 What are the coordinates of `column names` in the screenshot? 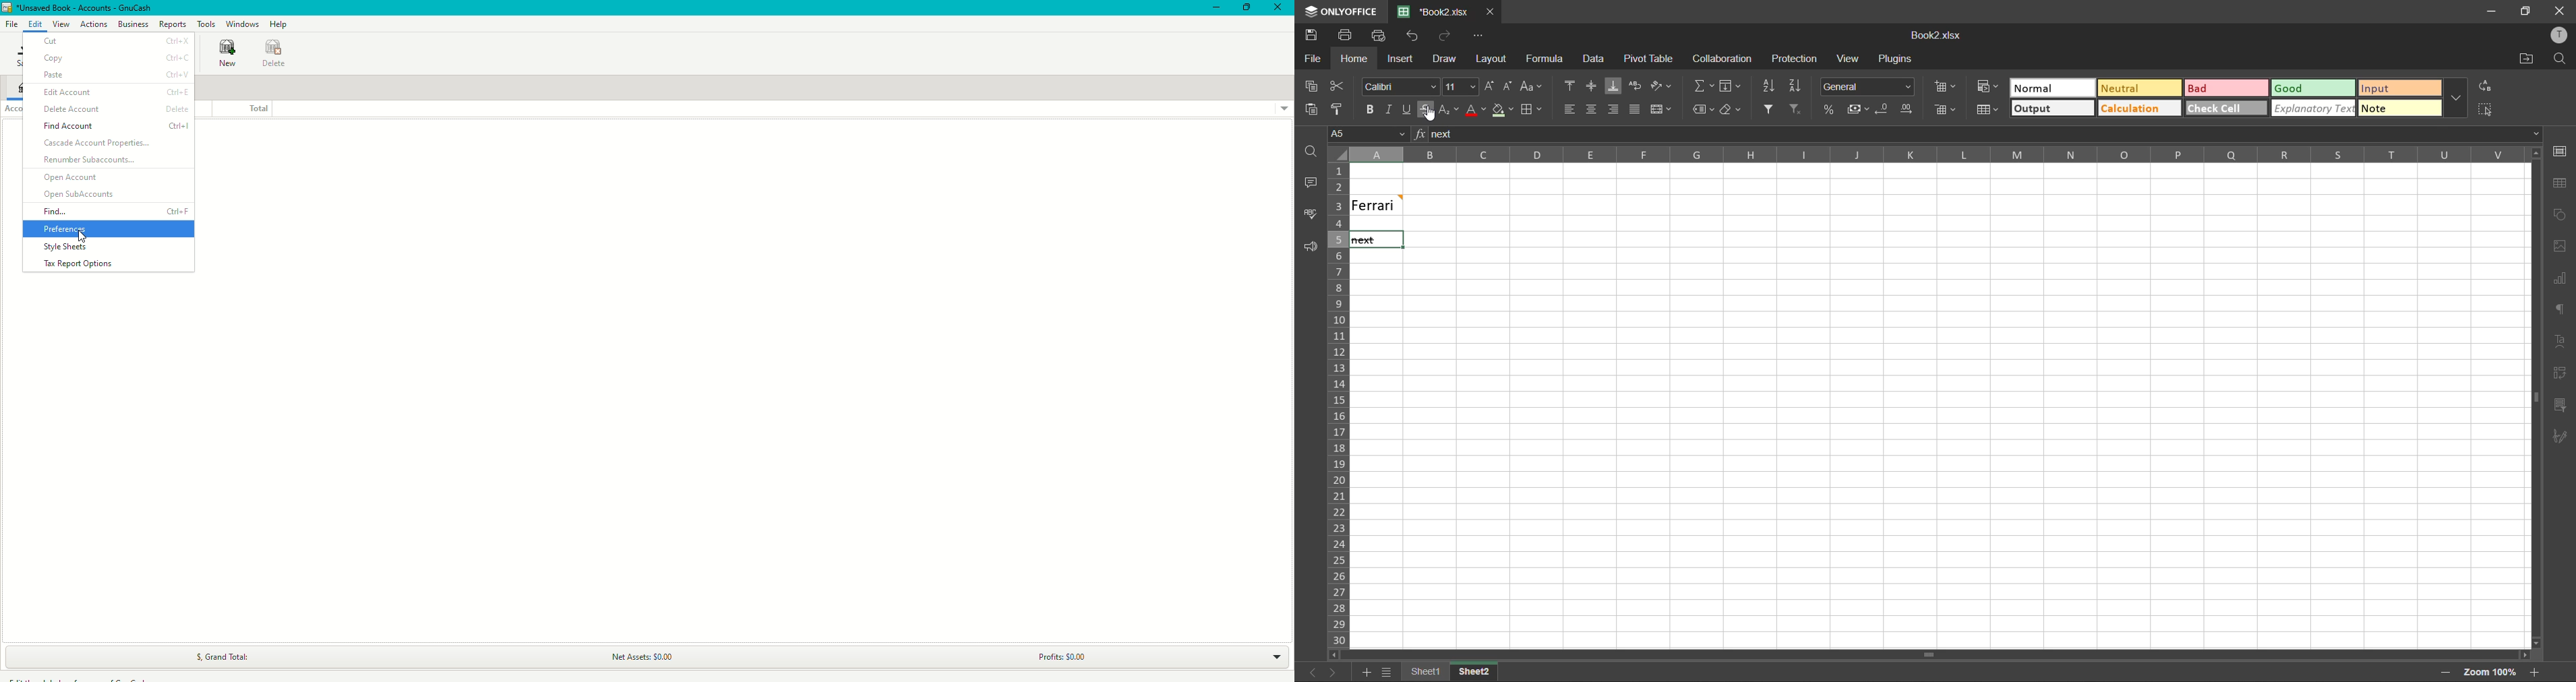 It's located at (1928, 154).